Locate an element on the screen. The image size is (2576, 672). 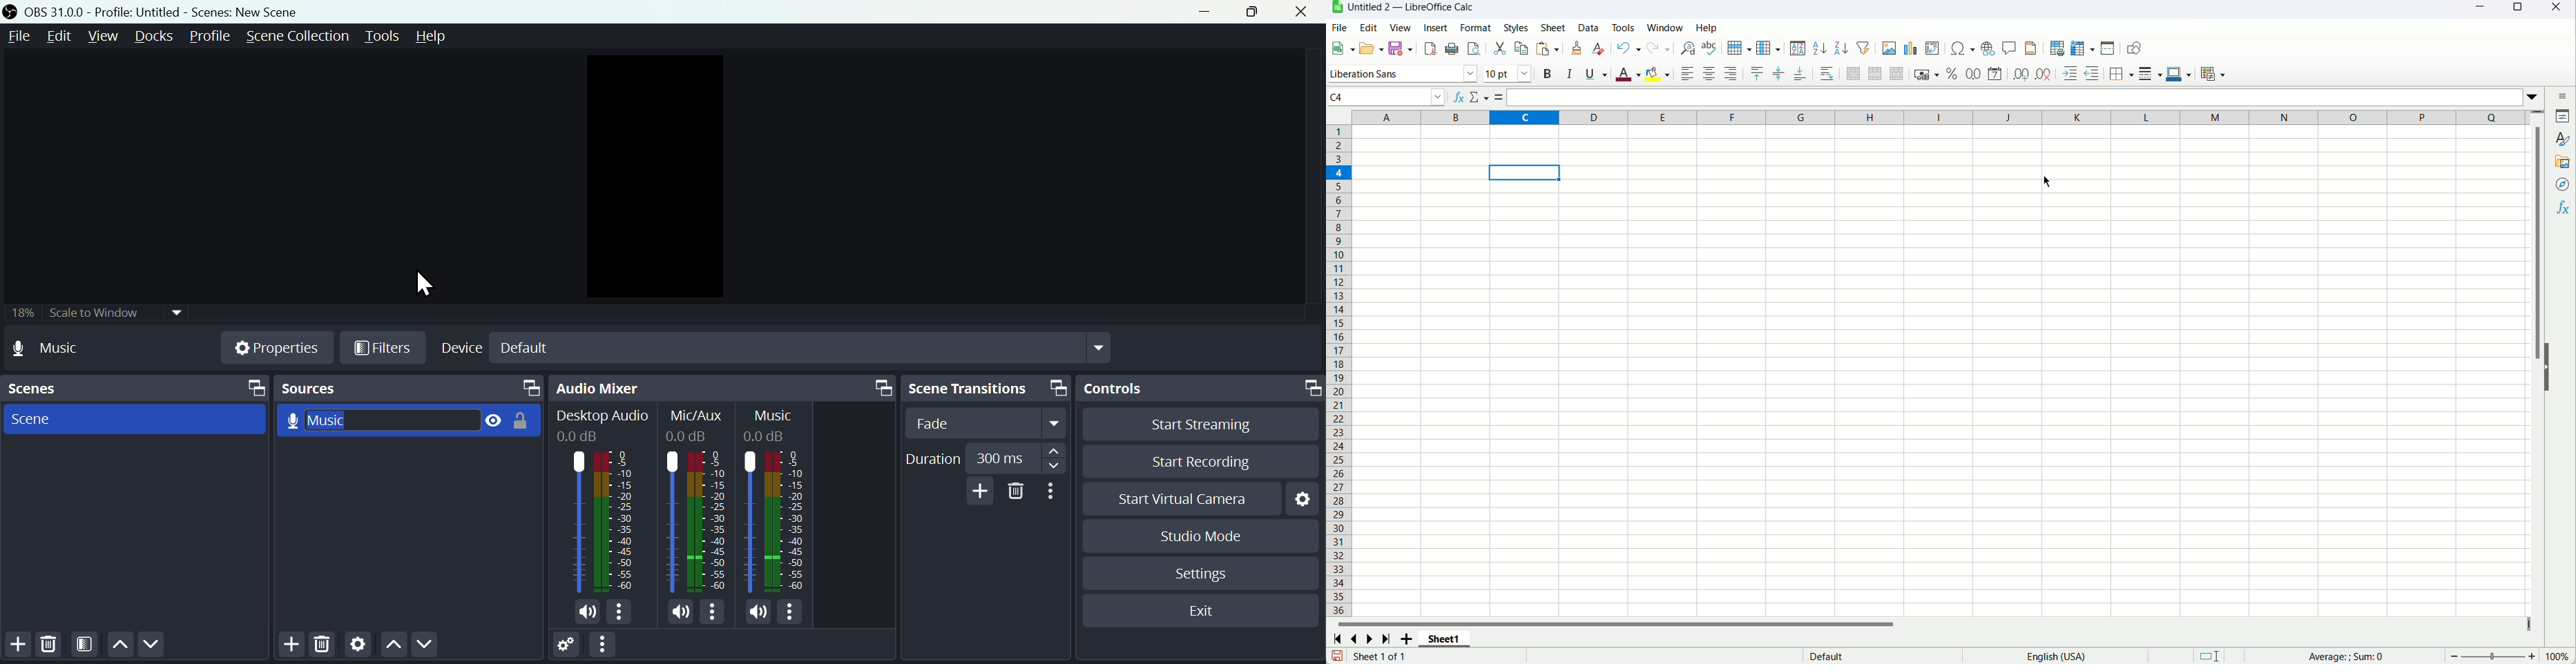
Sheet name is located at coordinates (1444, 639).